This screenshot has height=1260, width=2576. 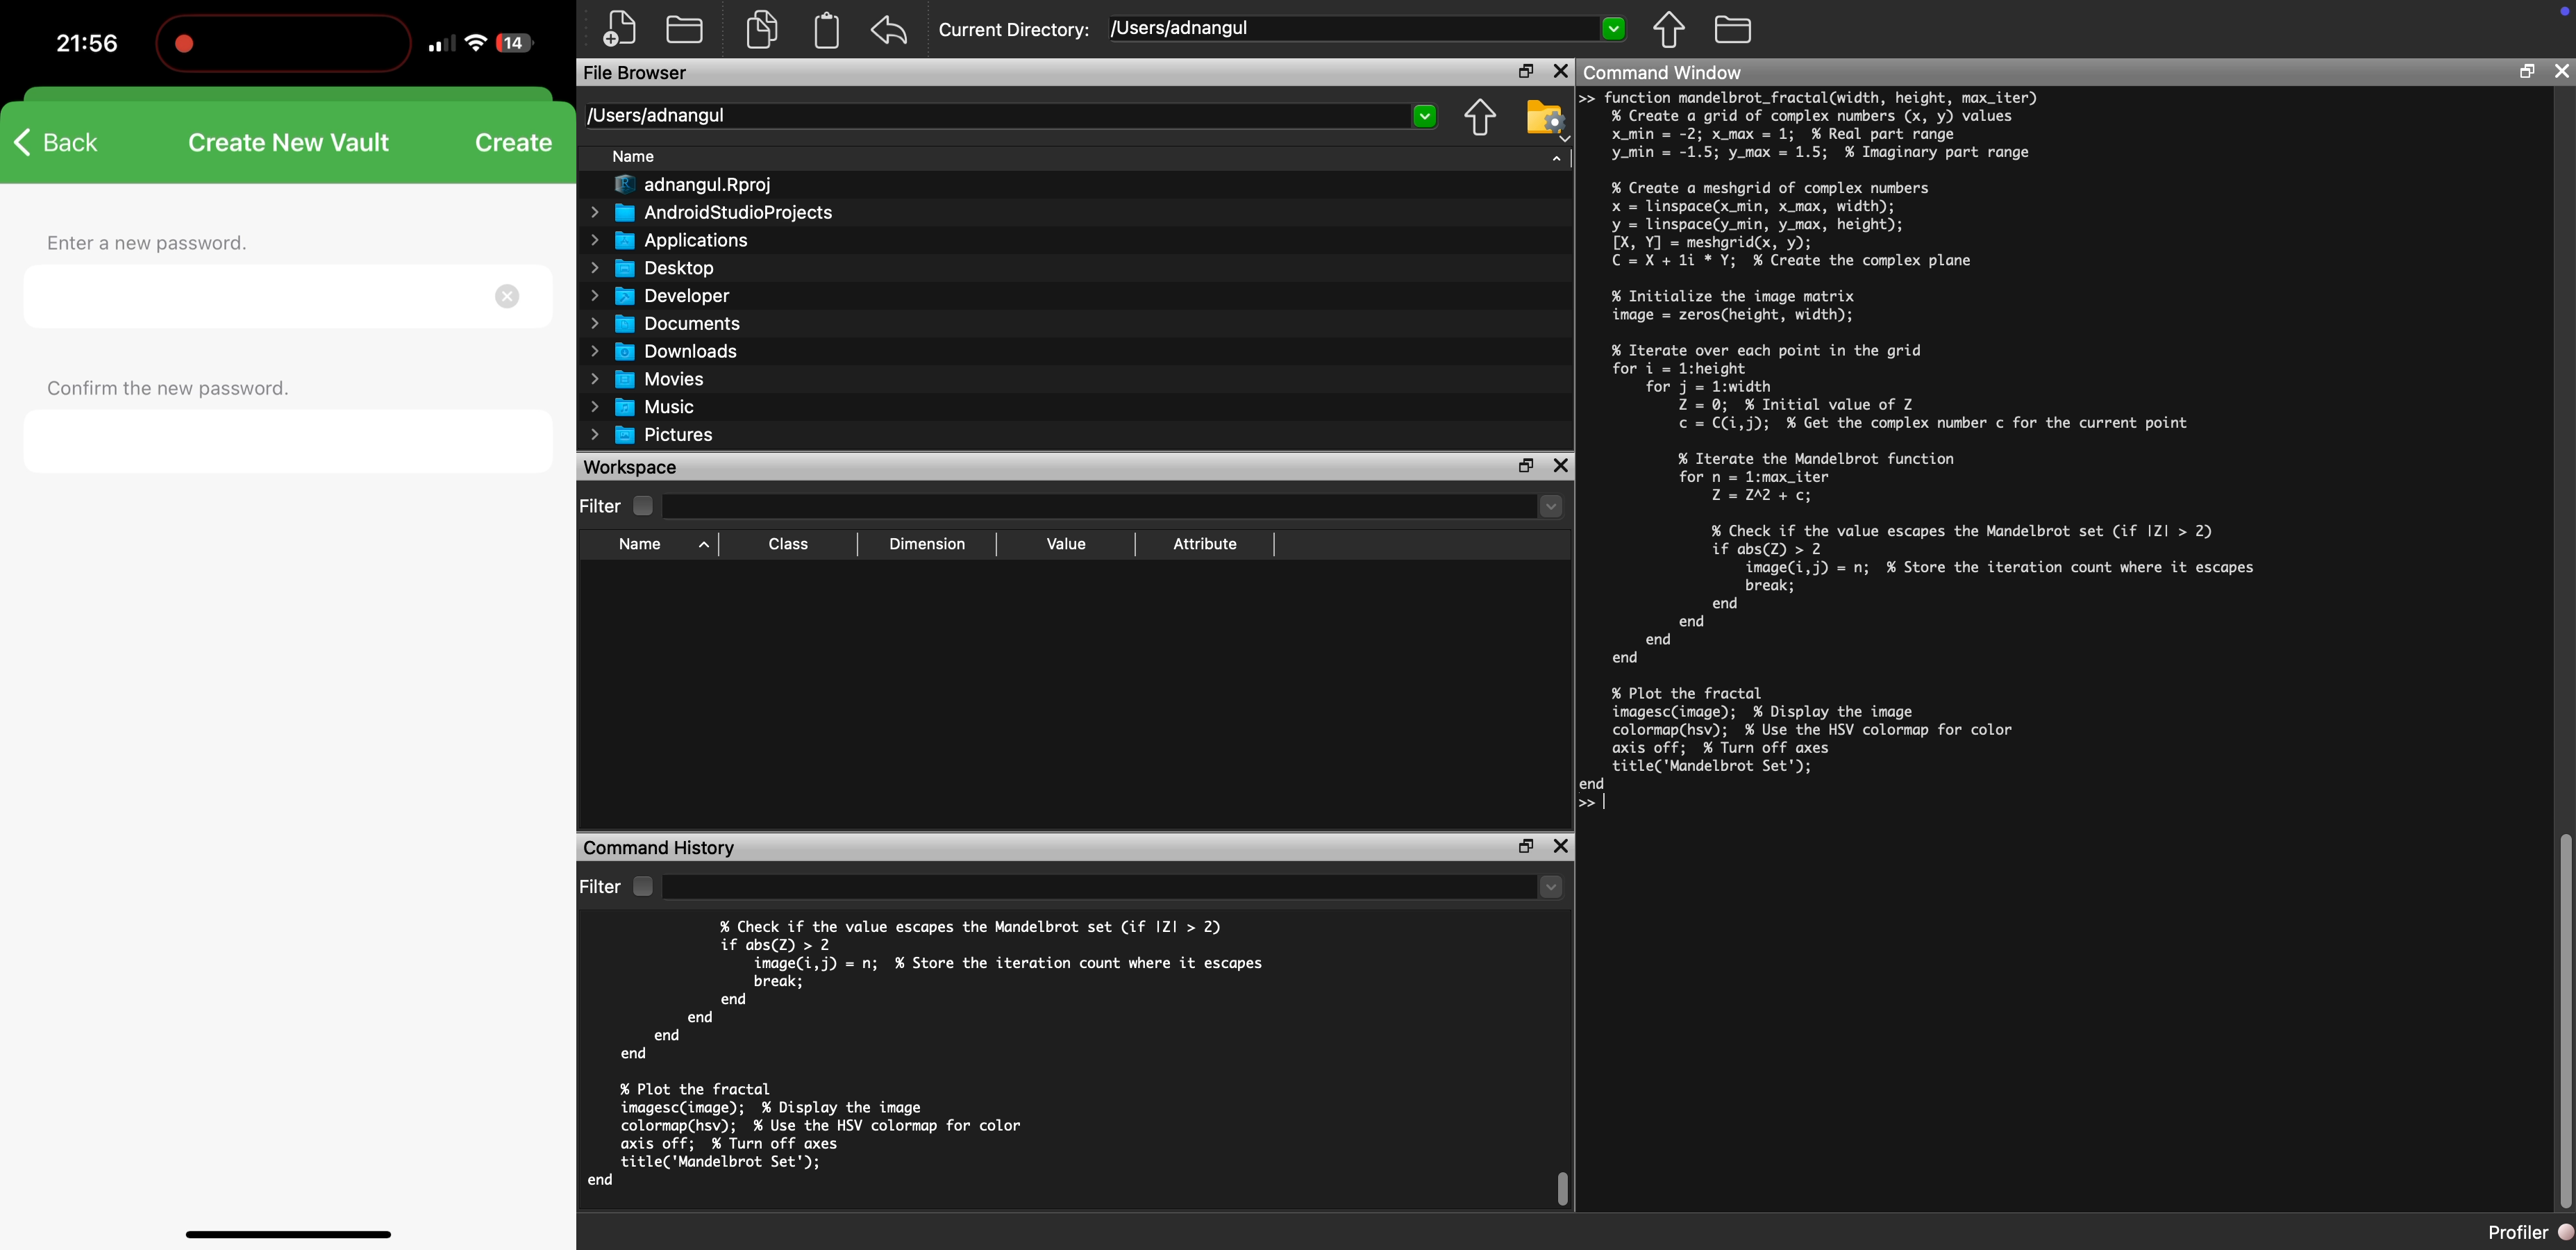 What do you see at coordinates (633, 156) in the screenshot?
I see `Name` at bounding box center [633, 156].